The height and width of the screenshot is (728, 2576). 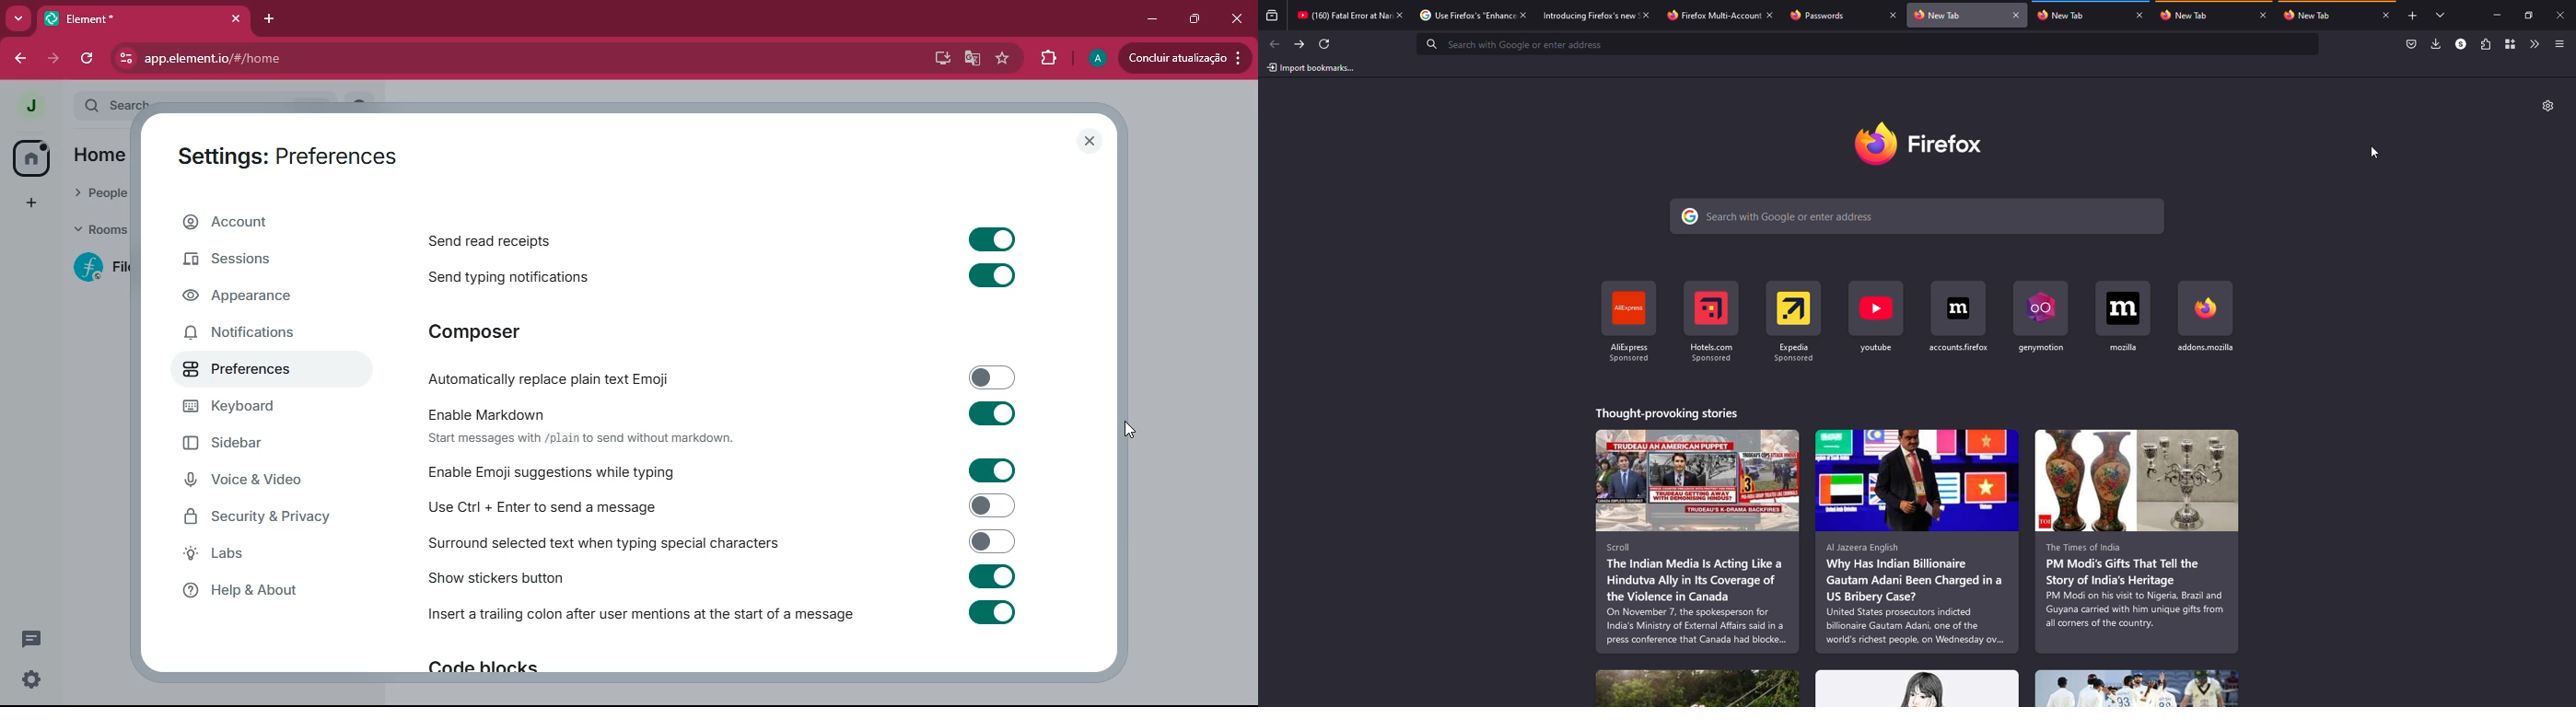 I want to click on shortcut, so click(x=2206, y=318).